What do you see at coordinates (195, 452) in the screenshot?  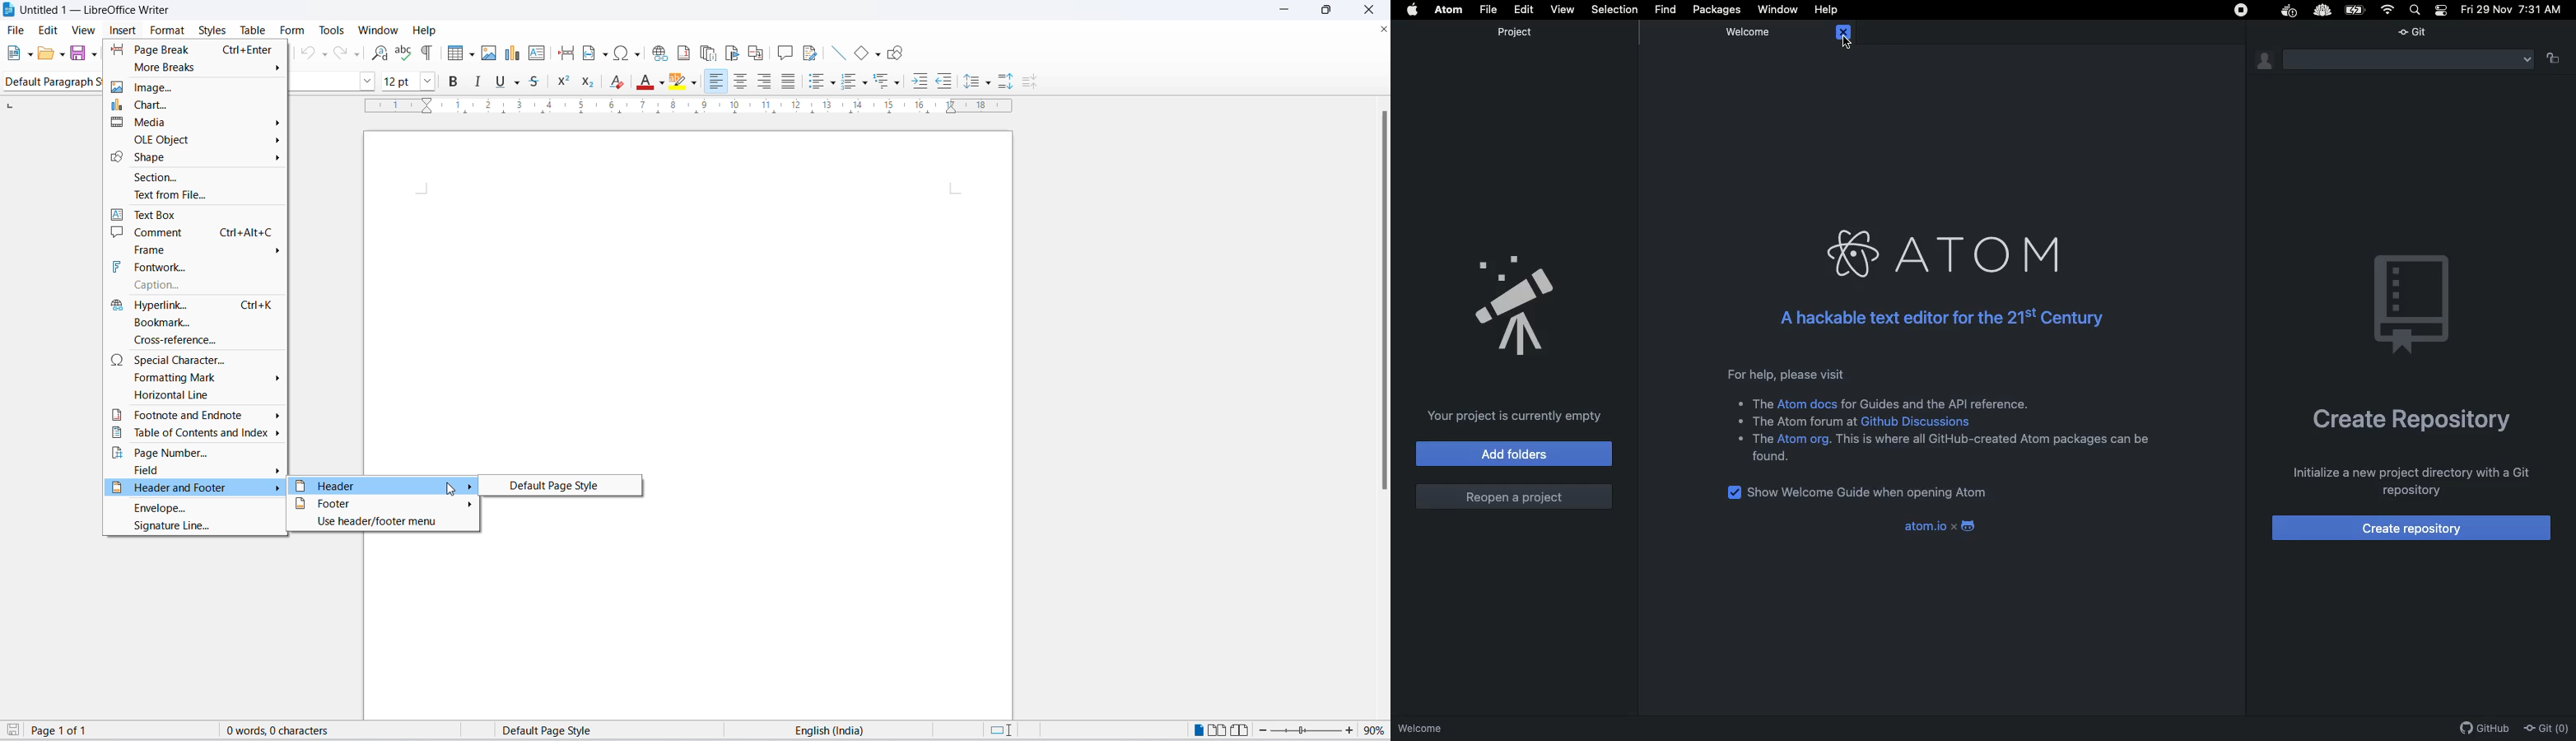 I see `page number` at bounding box center [195, 452].